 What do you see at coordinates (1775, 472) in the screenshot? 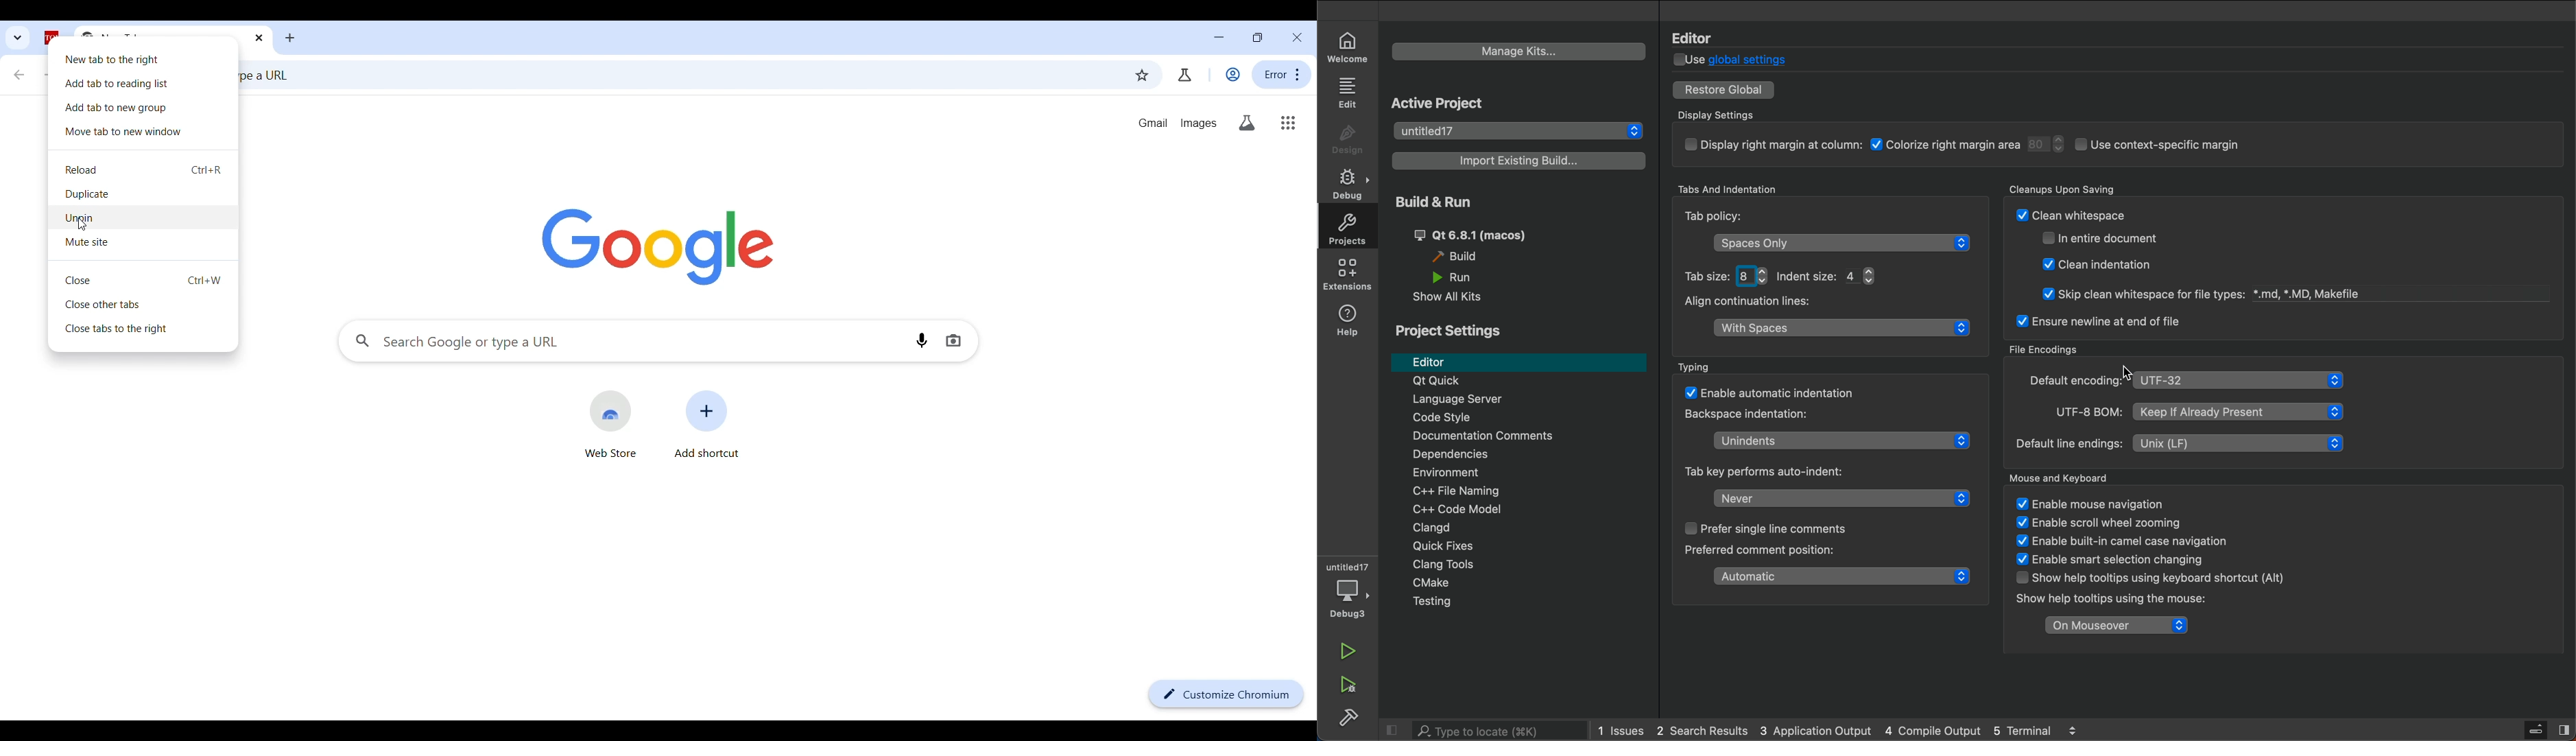
I see `Tab key perform auto-indent` at bounding box center [1775, 472].